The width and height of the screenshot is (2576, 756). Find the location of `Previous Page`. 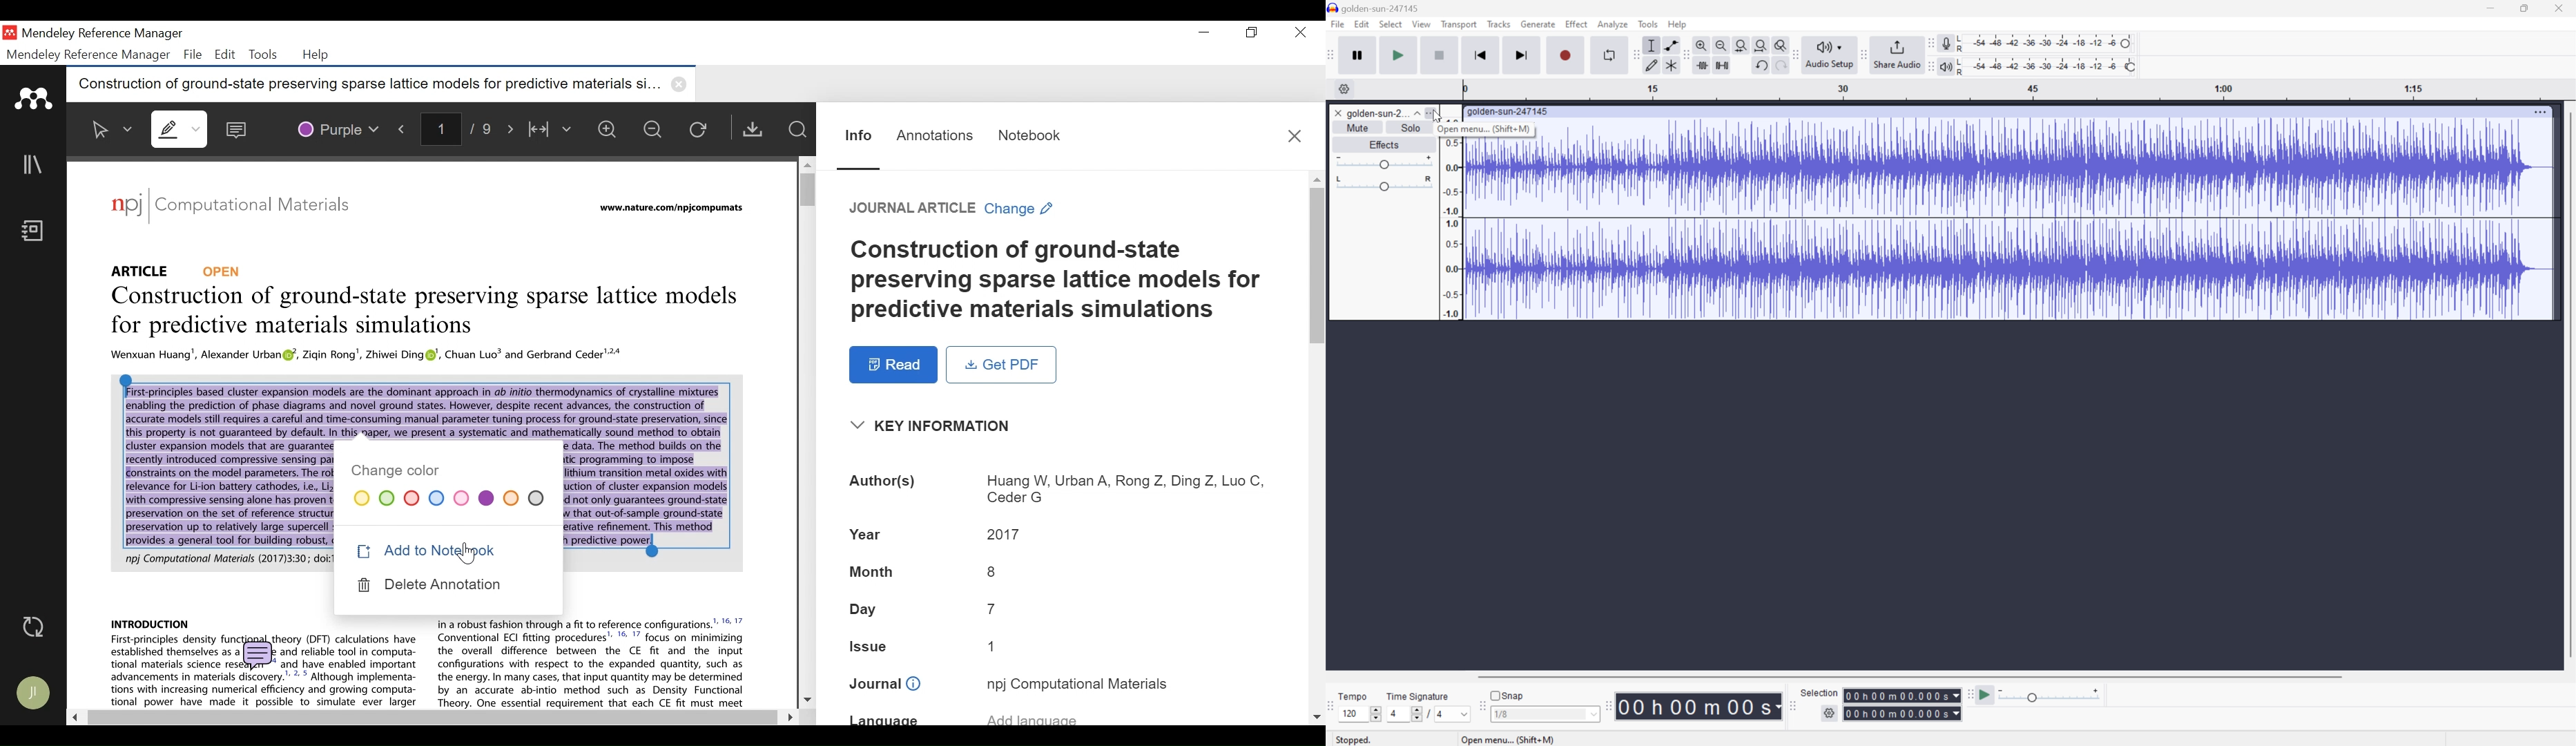

Previous Page is located at coordinates (405, 126).